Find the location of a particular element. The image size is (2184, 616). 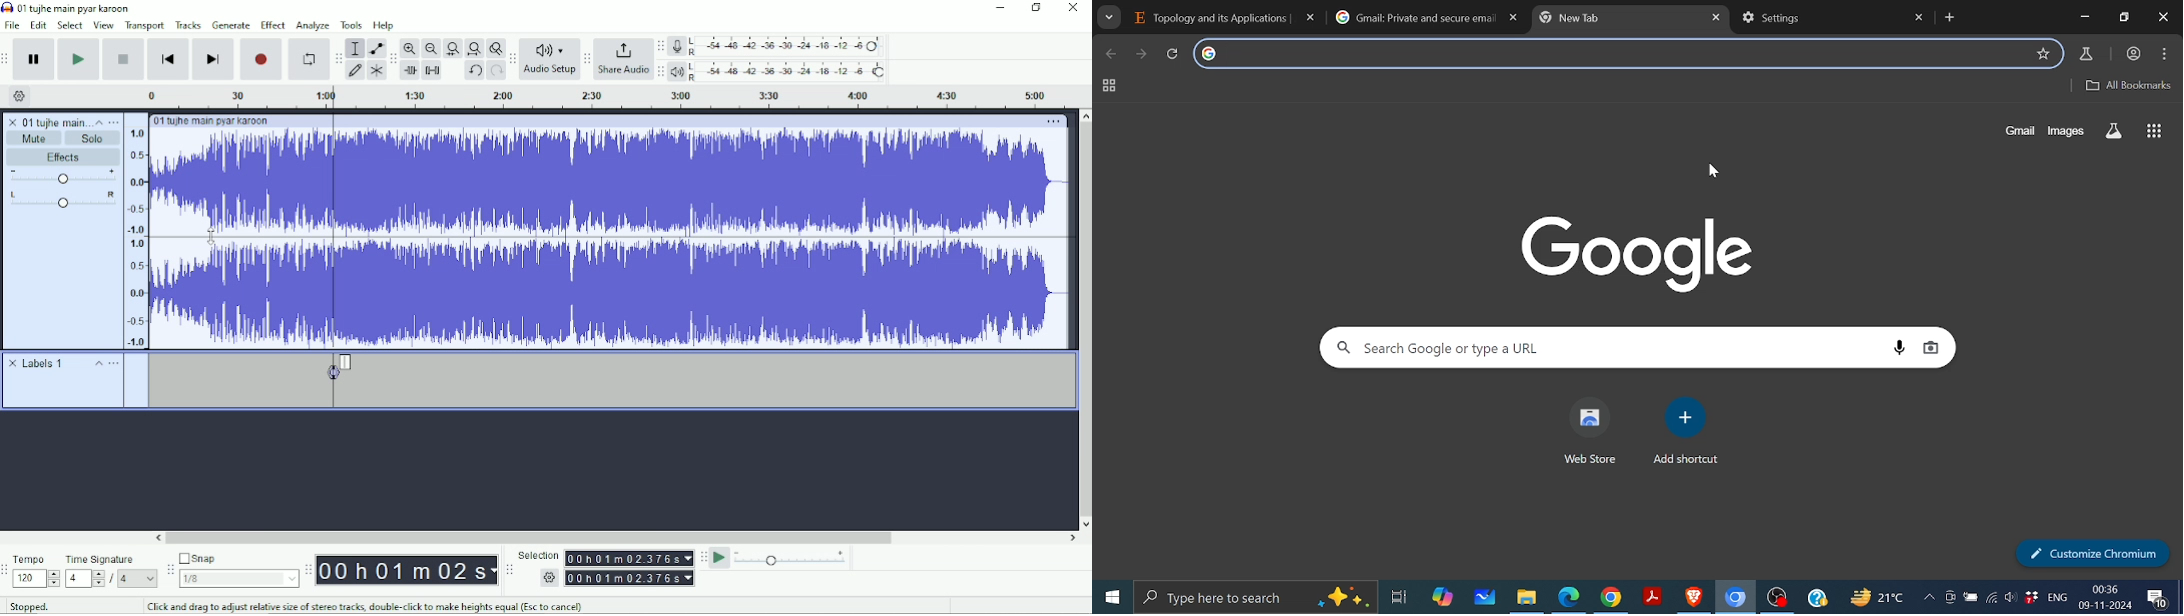

Settings tab is located at coordinates (1822, 20).